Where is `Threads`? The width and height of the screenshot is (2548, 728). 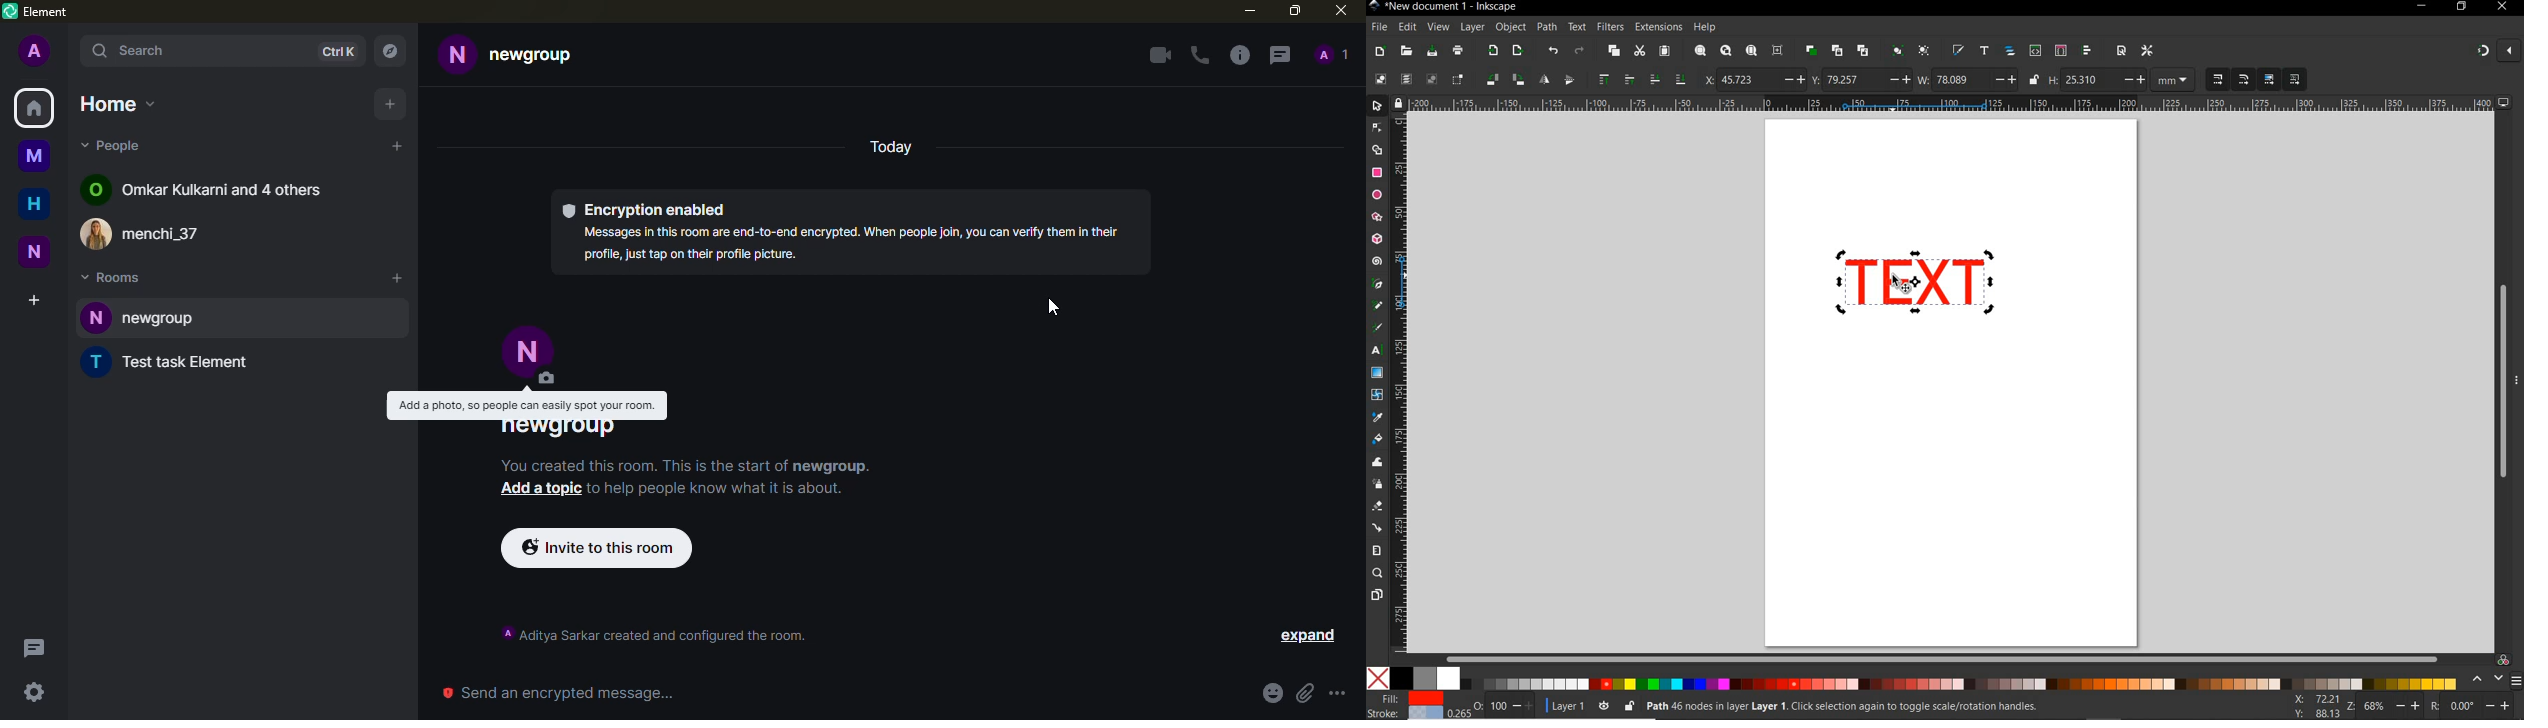
Threads is located at coordinates (35, 648).